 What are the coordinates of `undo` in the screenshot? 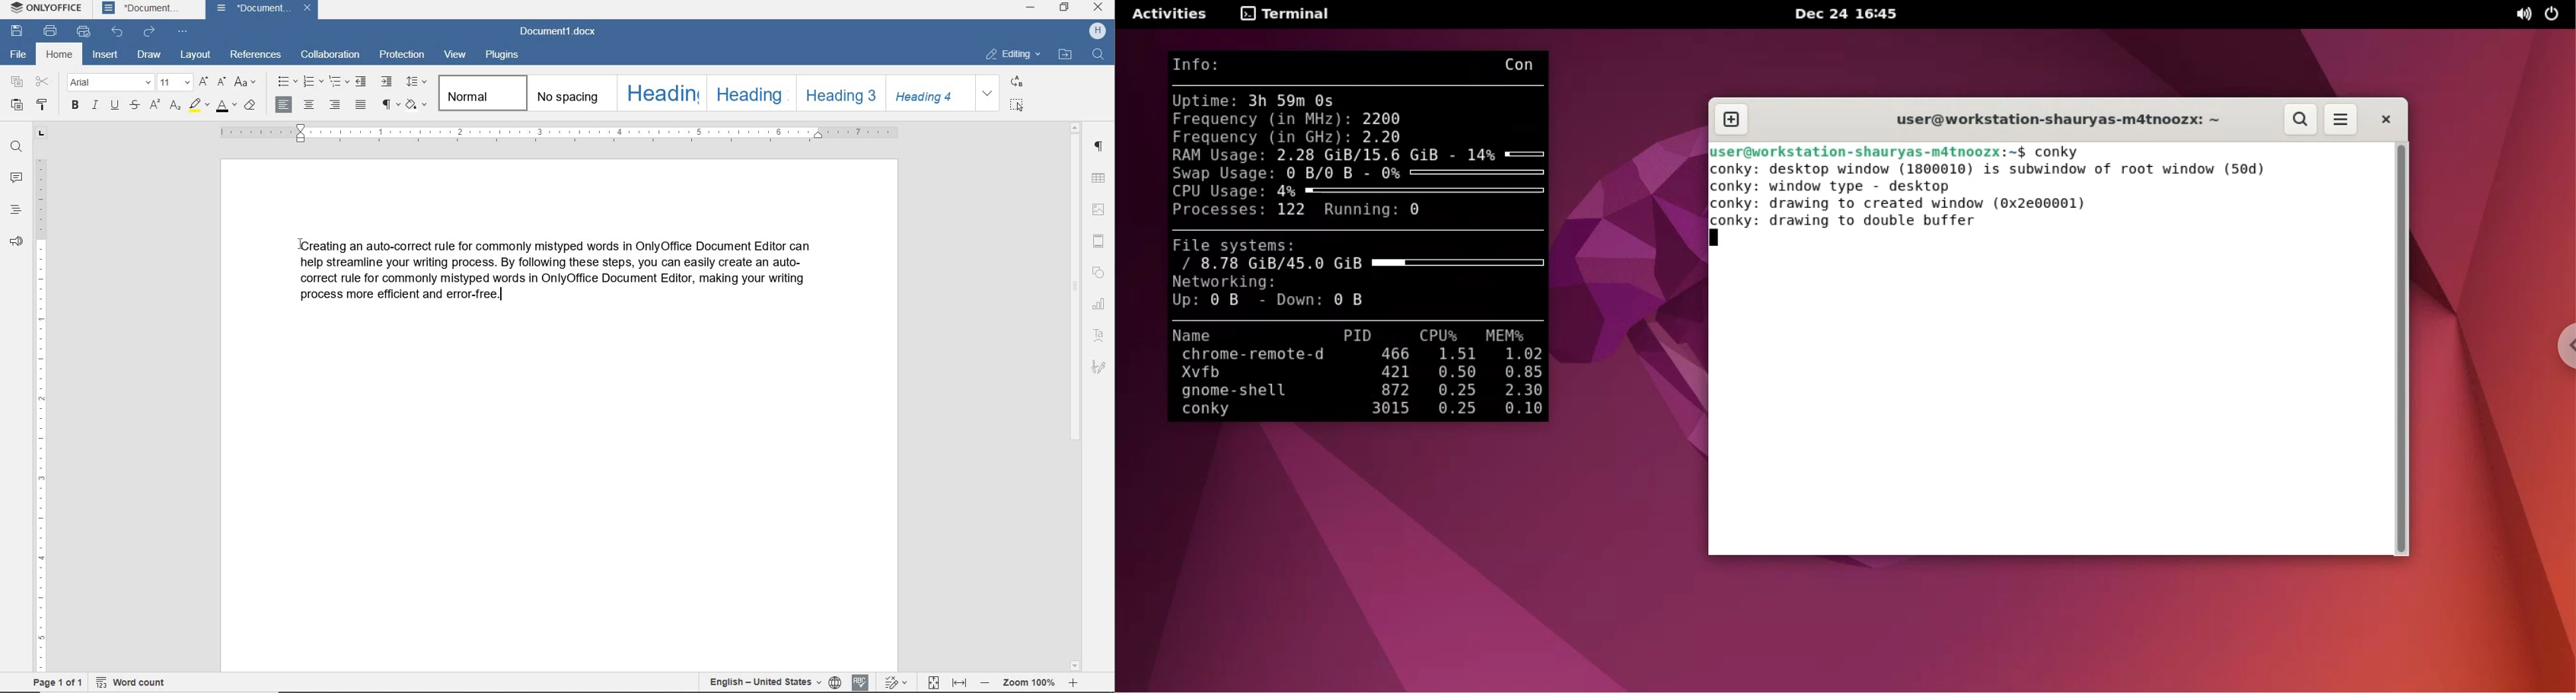 It's located at (118, 32).